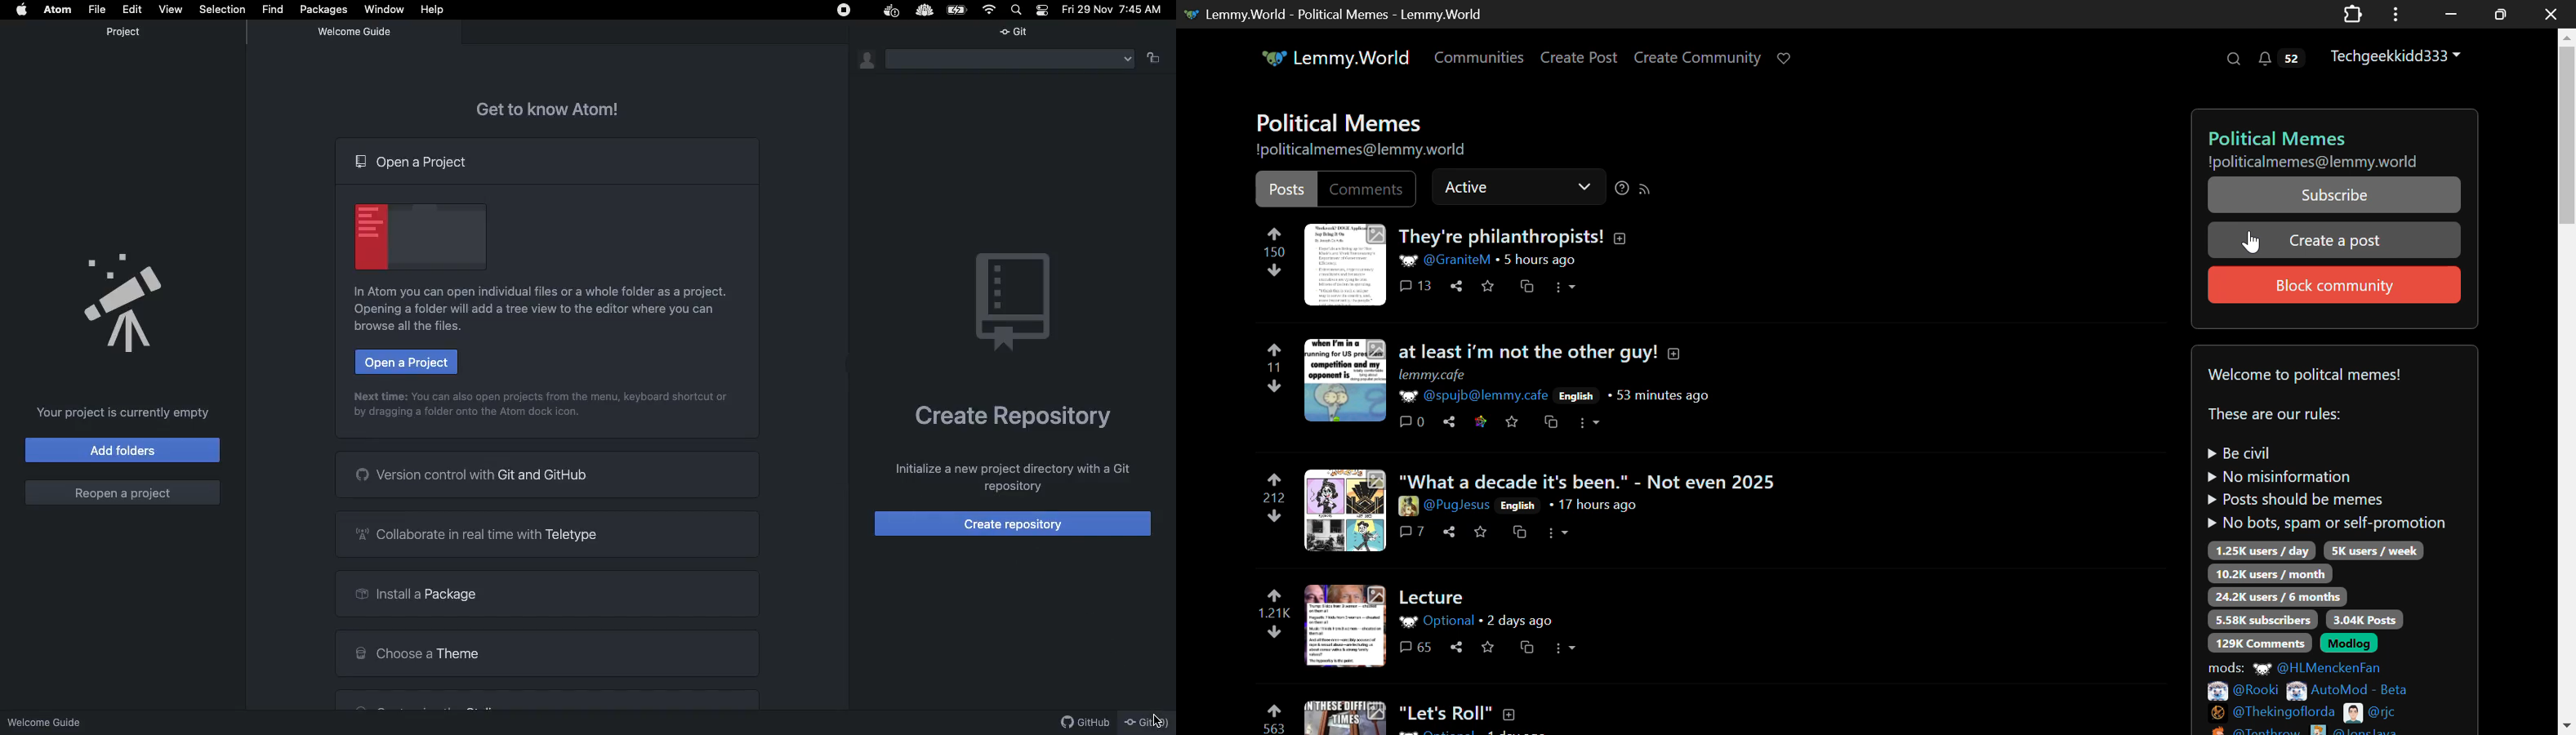 This screenshot has width=2576, height=756. Describe the element at coordinates (2336, 239) in the screenshot. I see `Create a post Button` at that location.